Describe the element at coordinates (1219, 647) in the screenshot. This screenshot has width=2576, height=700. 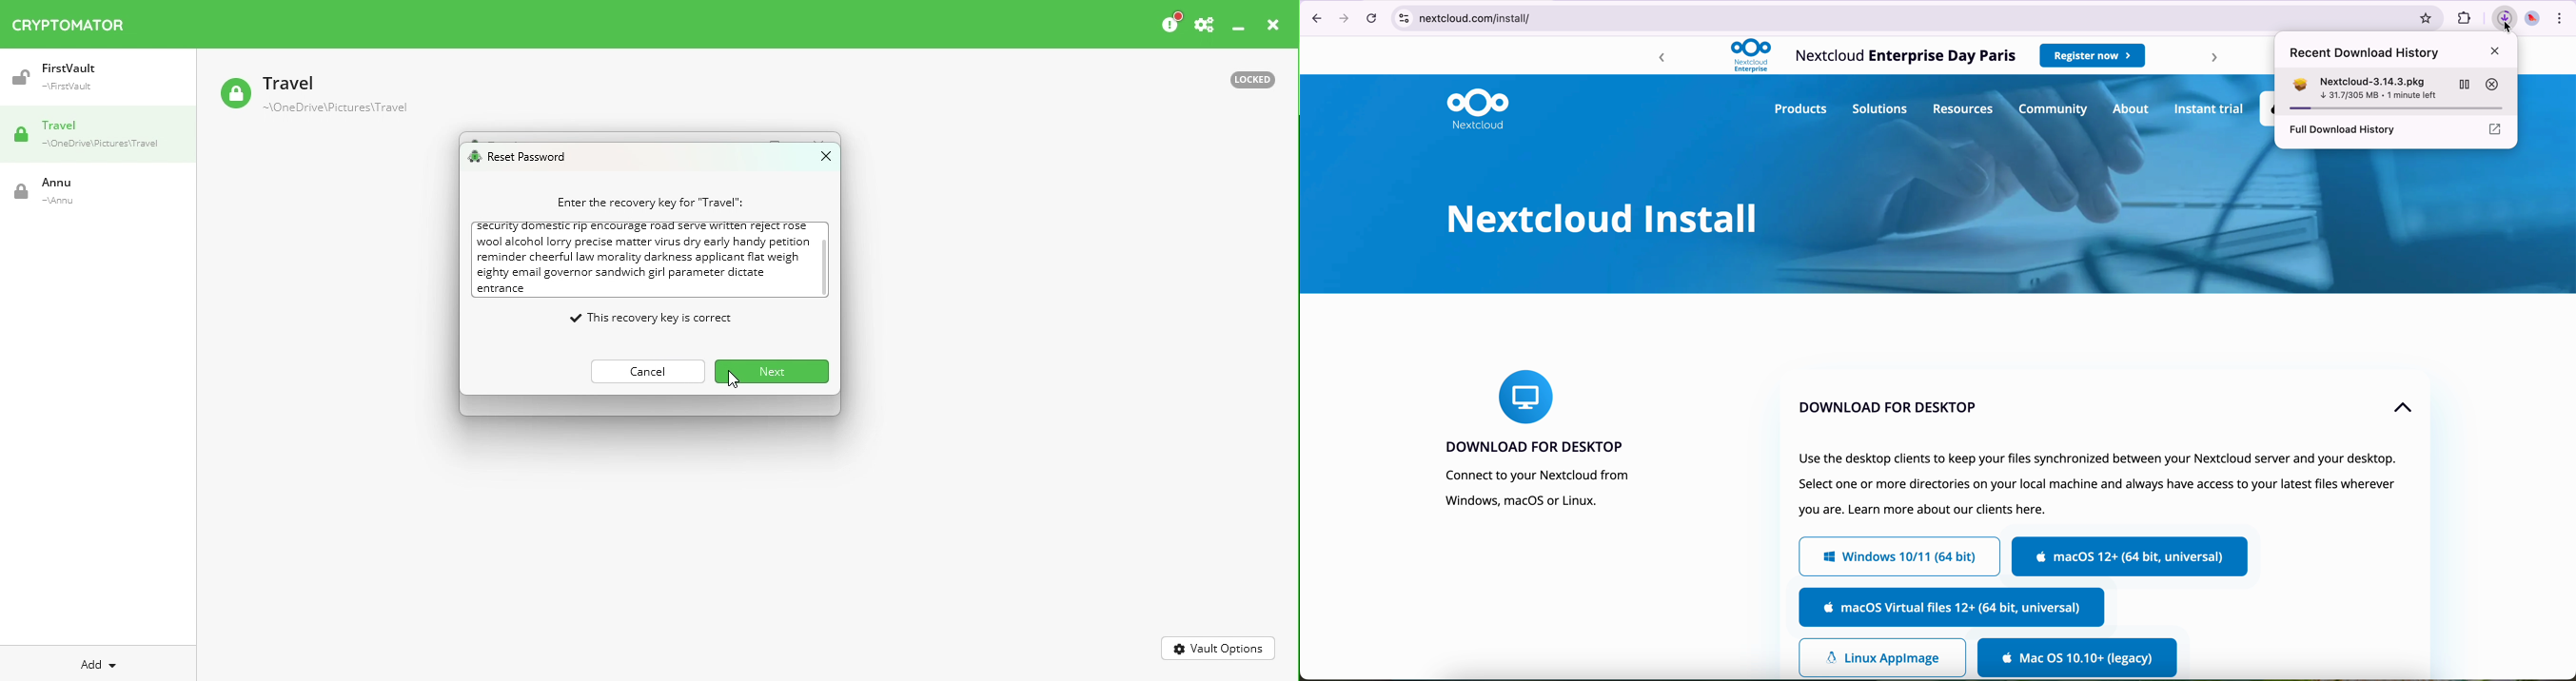
I see `Vault options` at that location.